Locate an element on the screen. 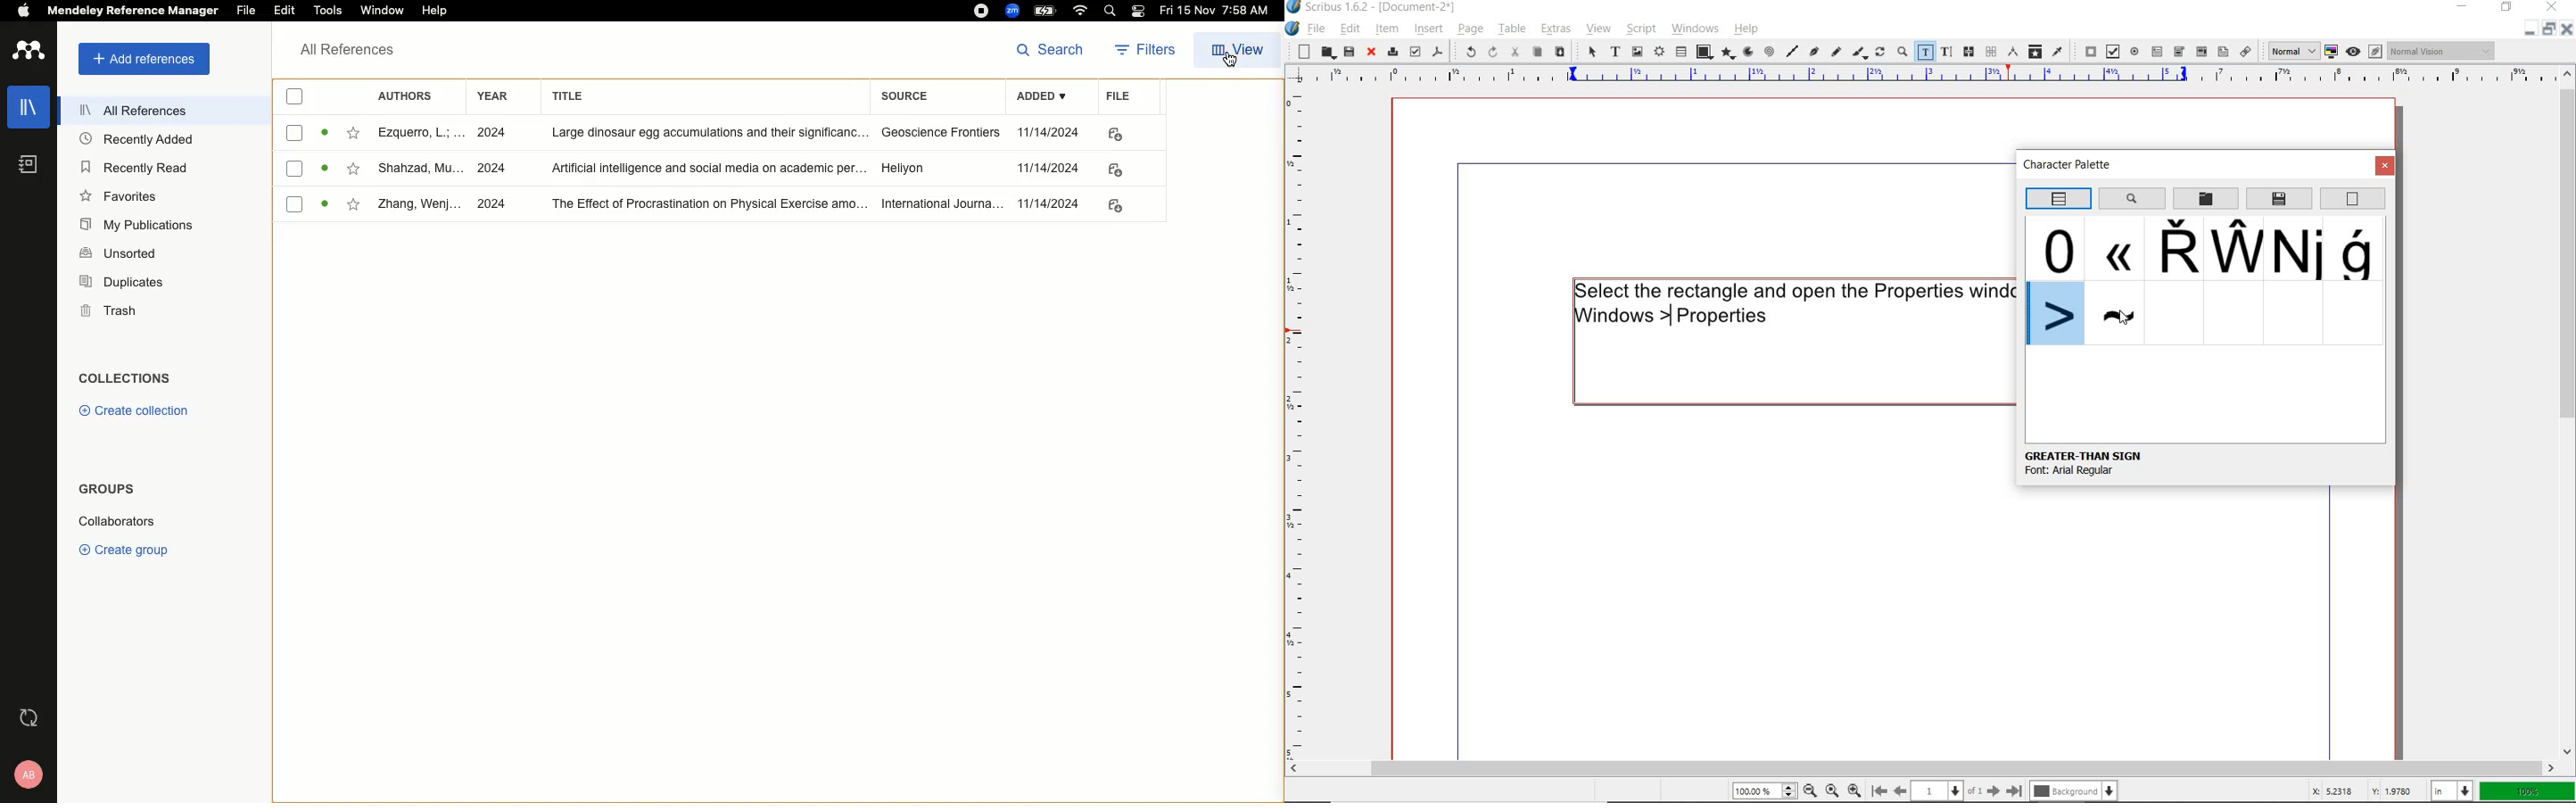 This screenshot has width=2576, height=812. shape is located at coordinates (1704, 51).